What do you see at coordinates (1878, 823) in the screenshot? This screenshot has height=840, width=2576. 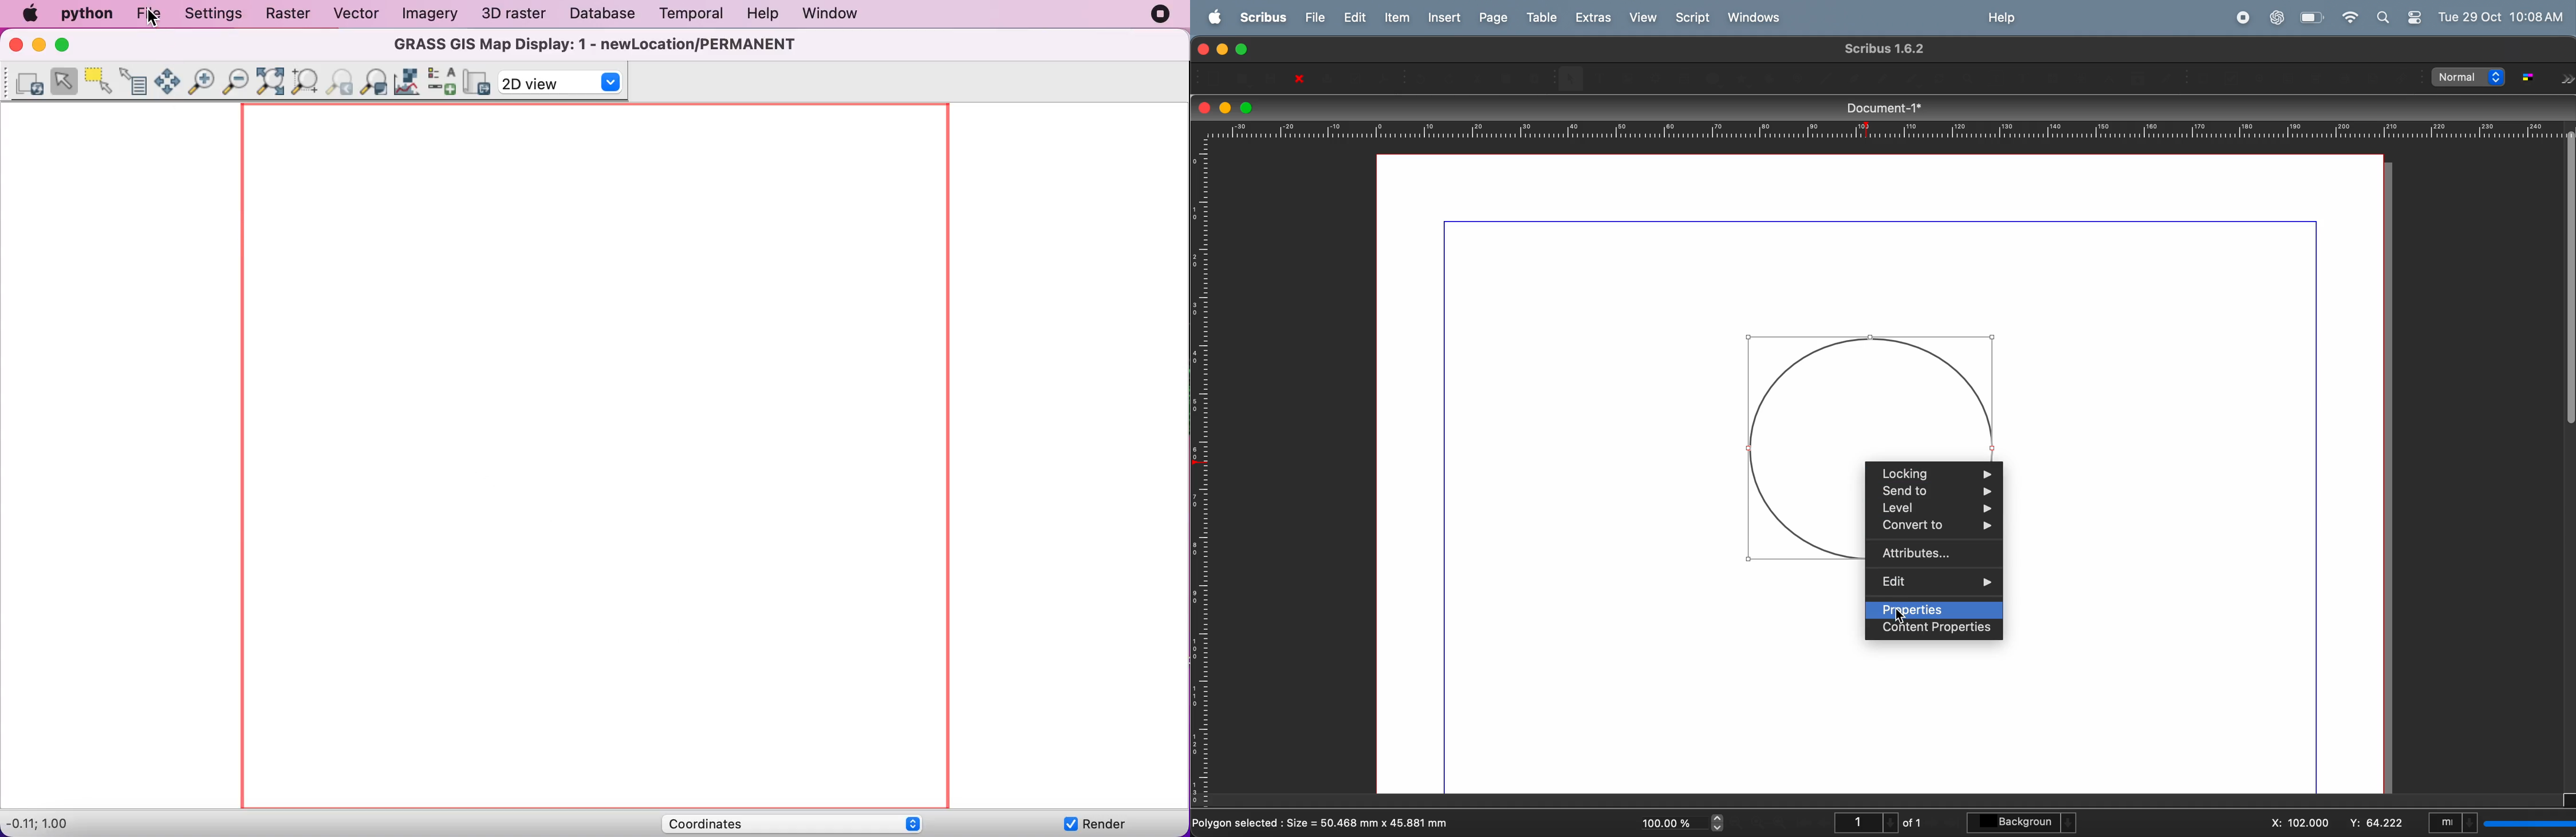 I see `page number` at bounding box center [1878, 823].